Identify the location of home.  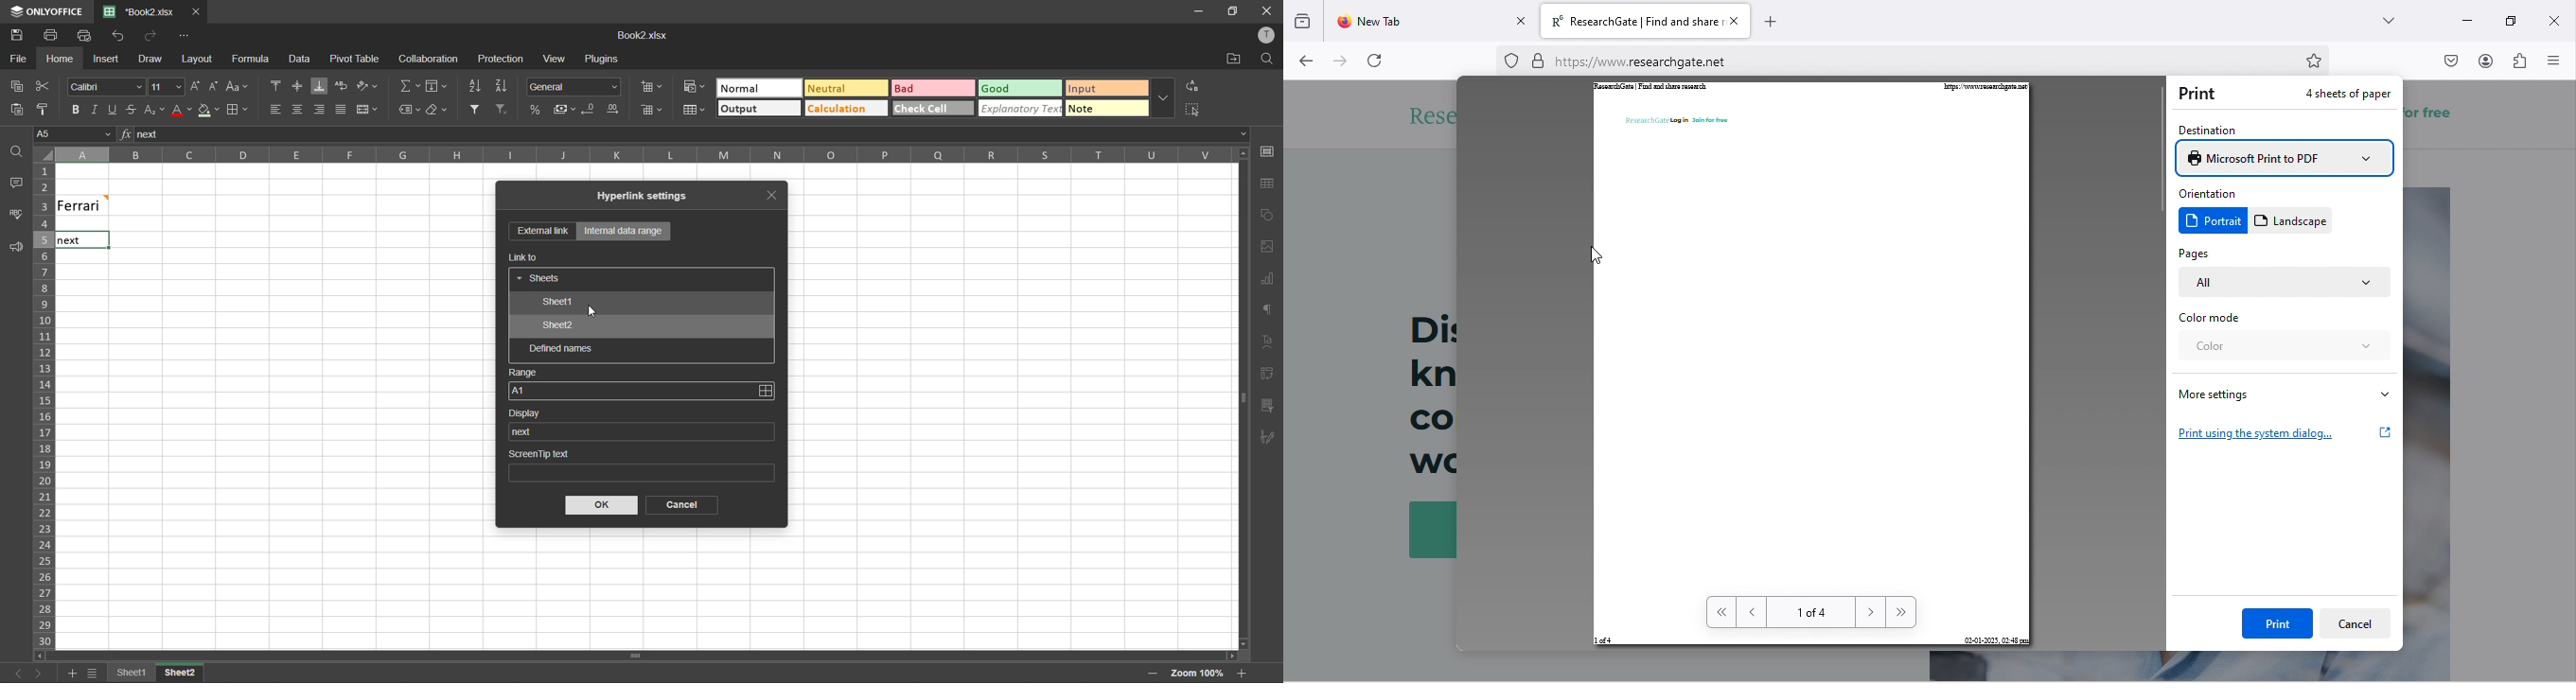
(56, 59).